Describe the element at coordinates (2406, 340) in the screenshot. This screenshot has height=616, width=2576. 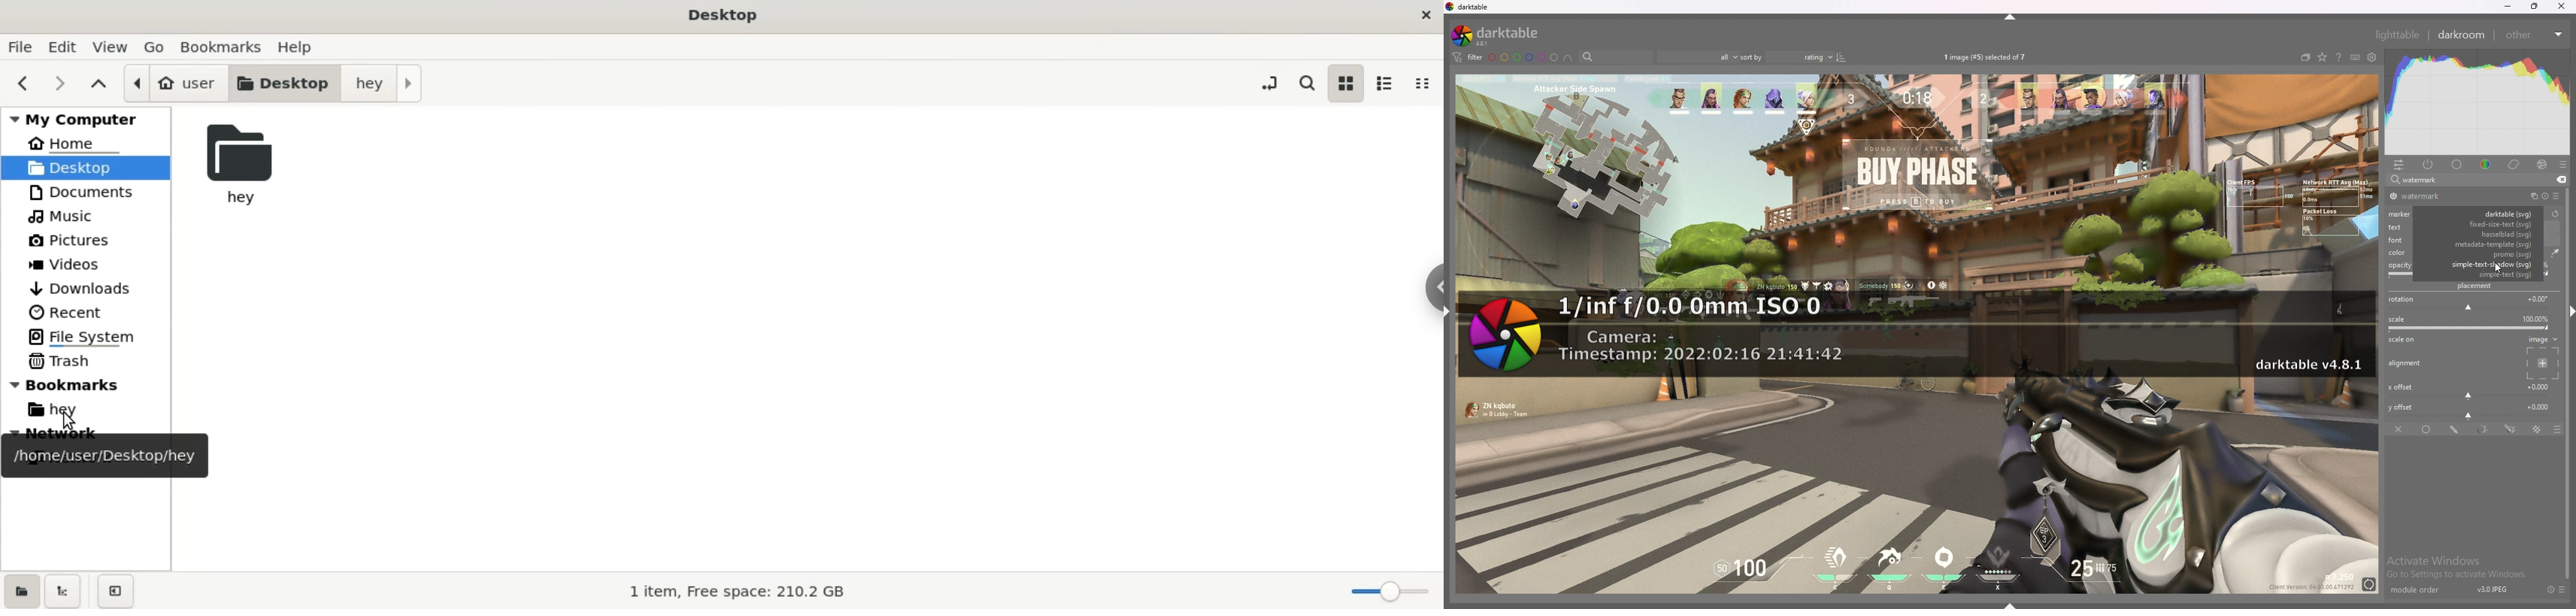
I see `scale on` at that location.